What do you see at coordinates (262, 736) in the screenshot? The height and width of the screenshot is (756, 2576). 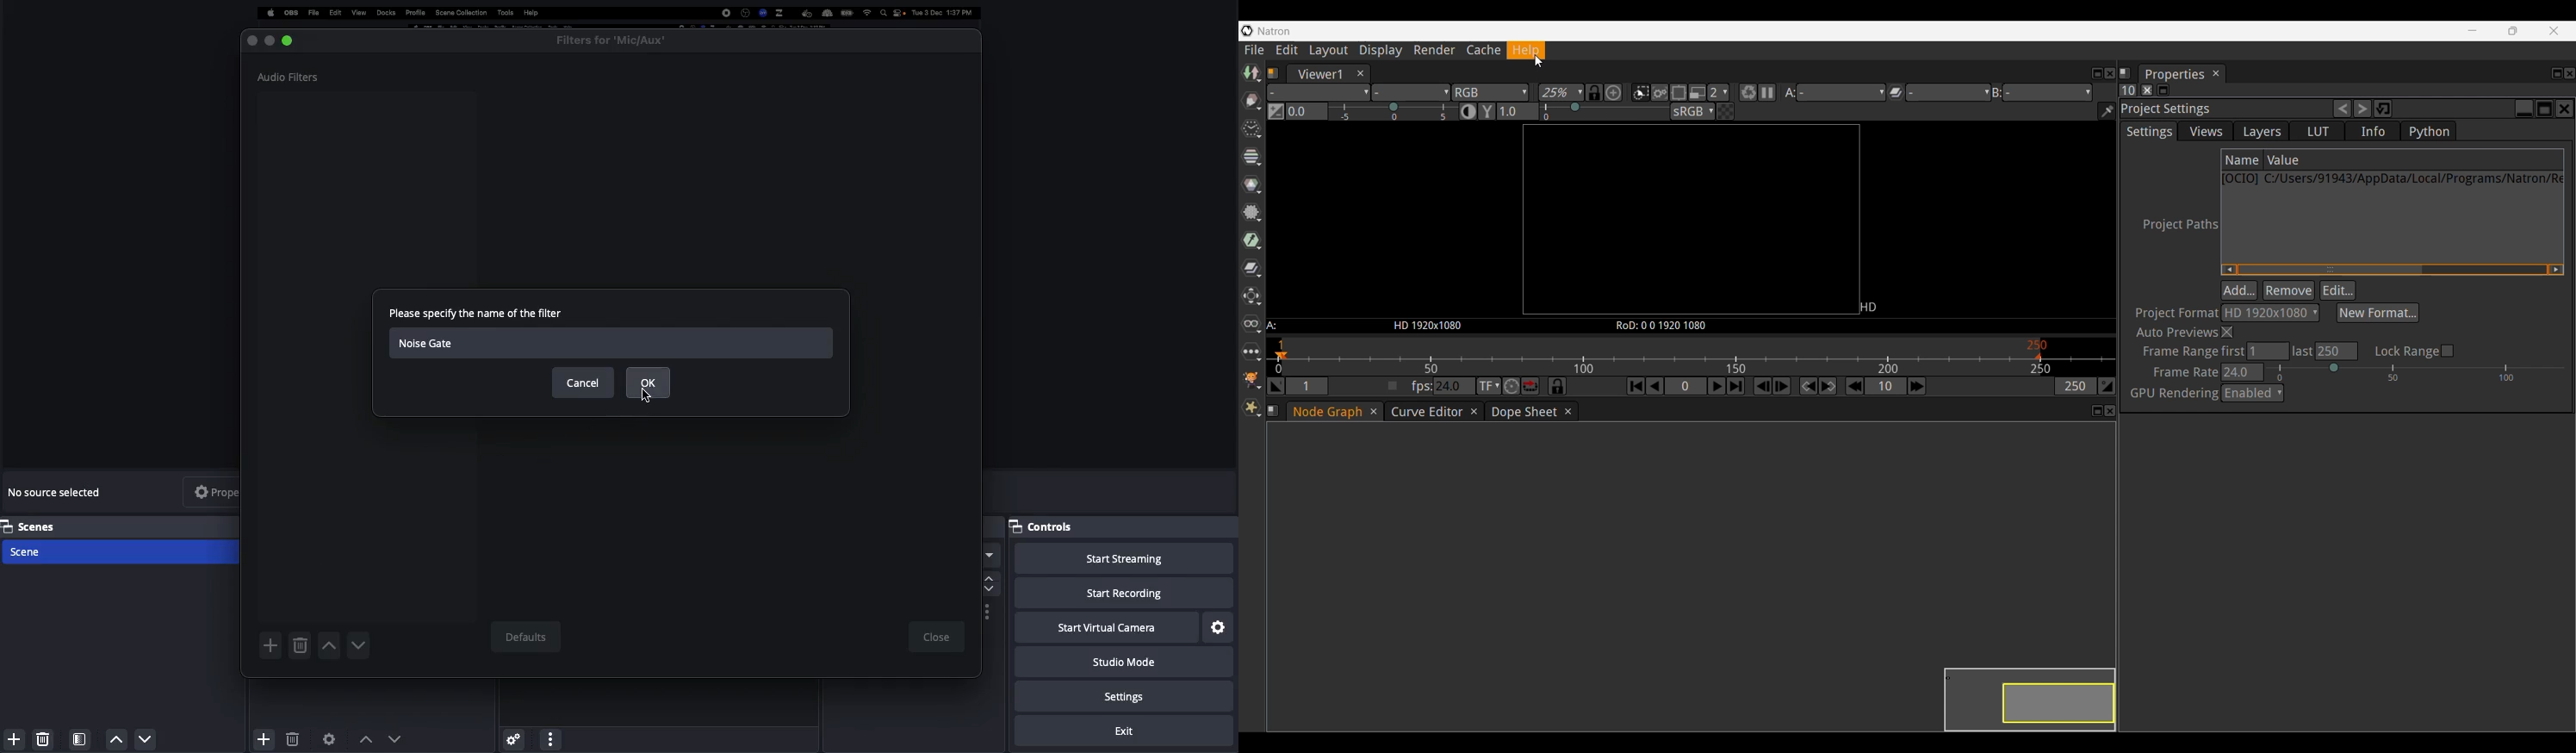 I see `Add` at bounding box center [262, 736].